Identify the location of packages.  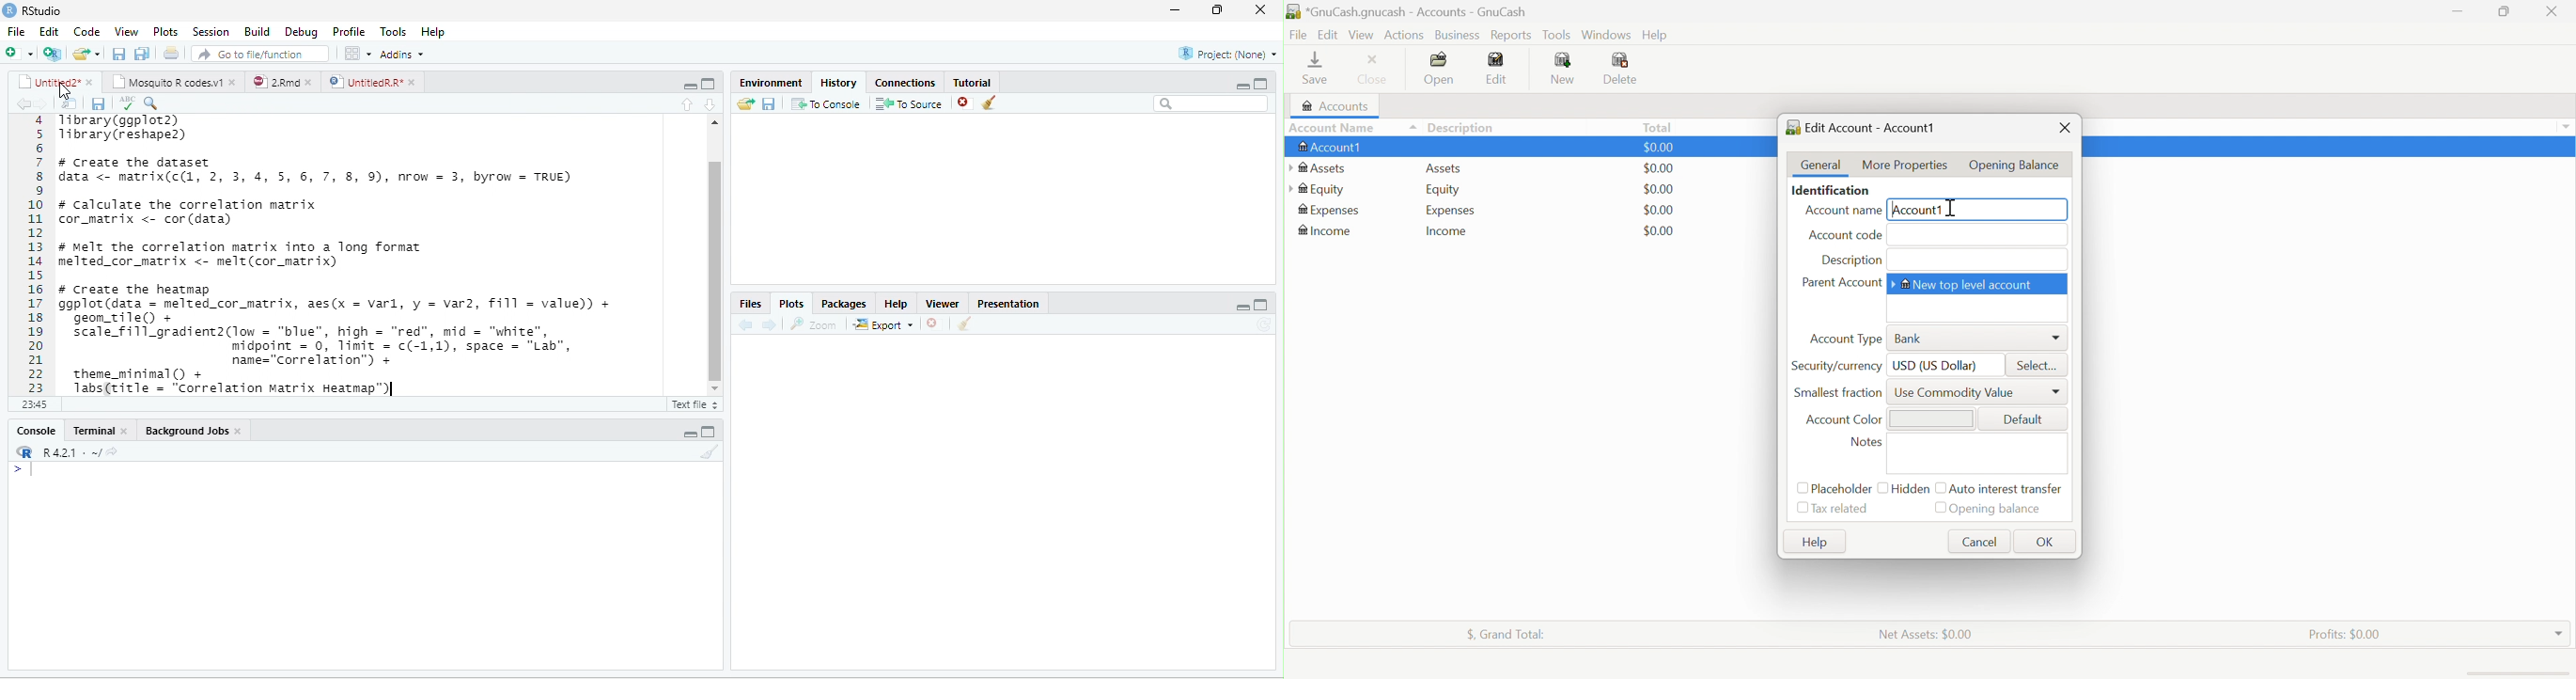
(843, 303).